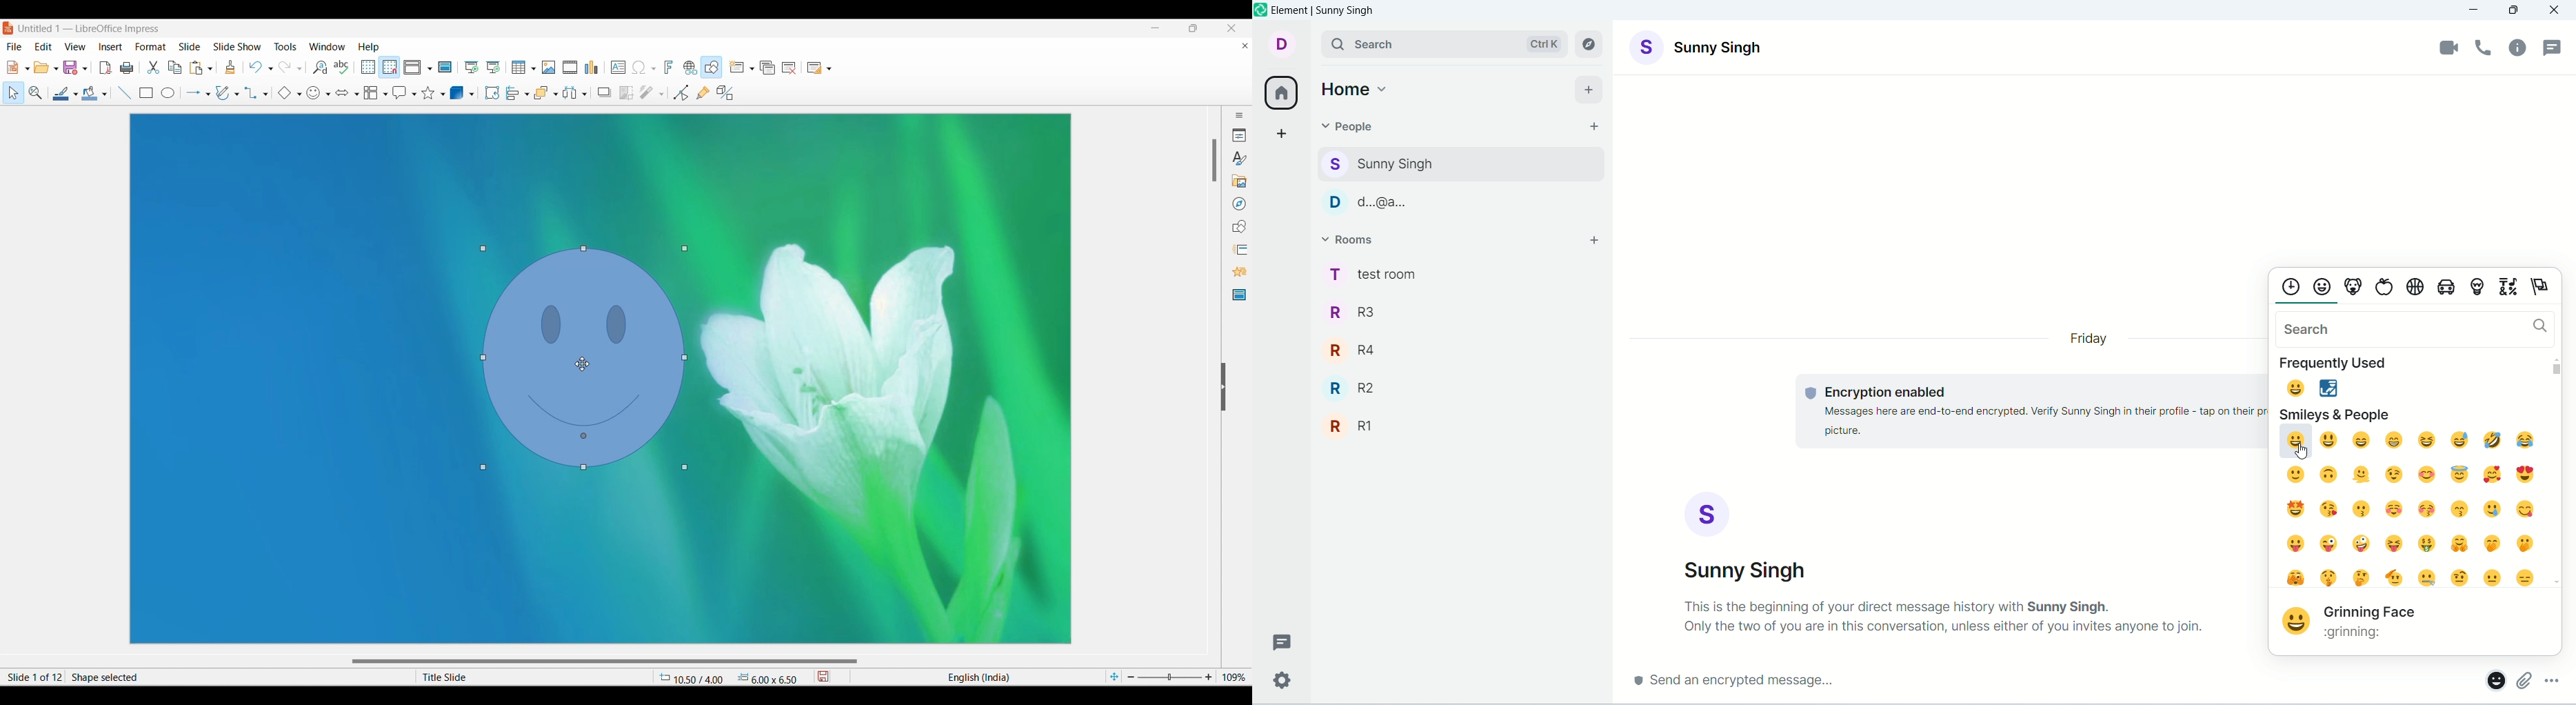 The image size is (2576, 728). I want to click on scrollbar, so click(2558, 370).